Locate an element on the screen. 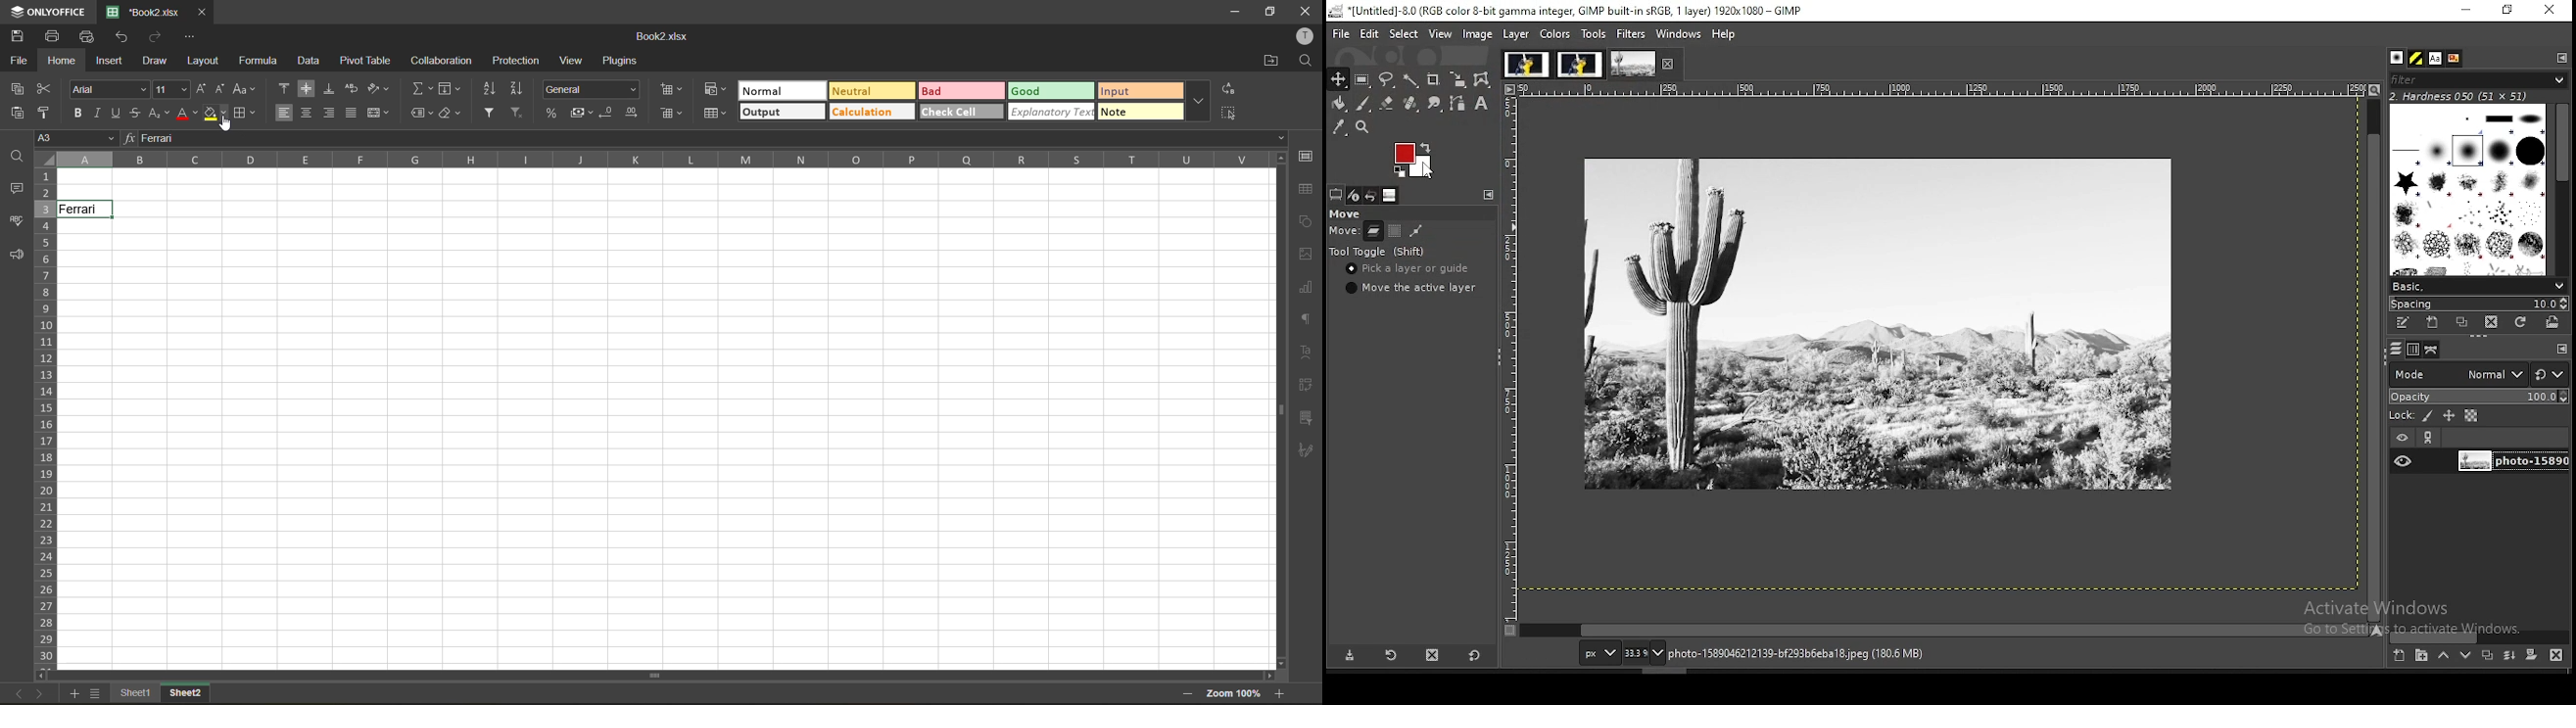 Image resolution: width=2576 pixels, height=728 pixels. plugins is located at coordinates (622, 63).